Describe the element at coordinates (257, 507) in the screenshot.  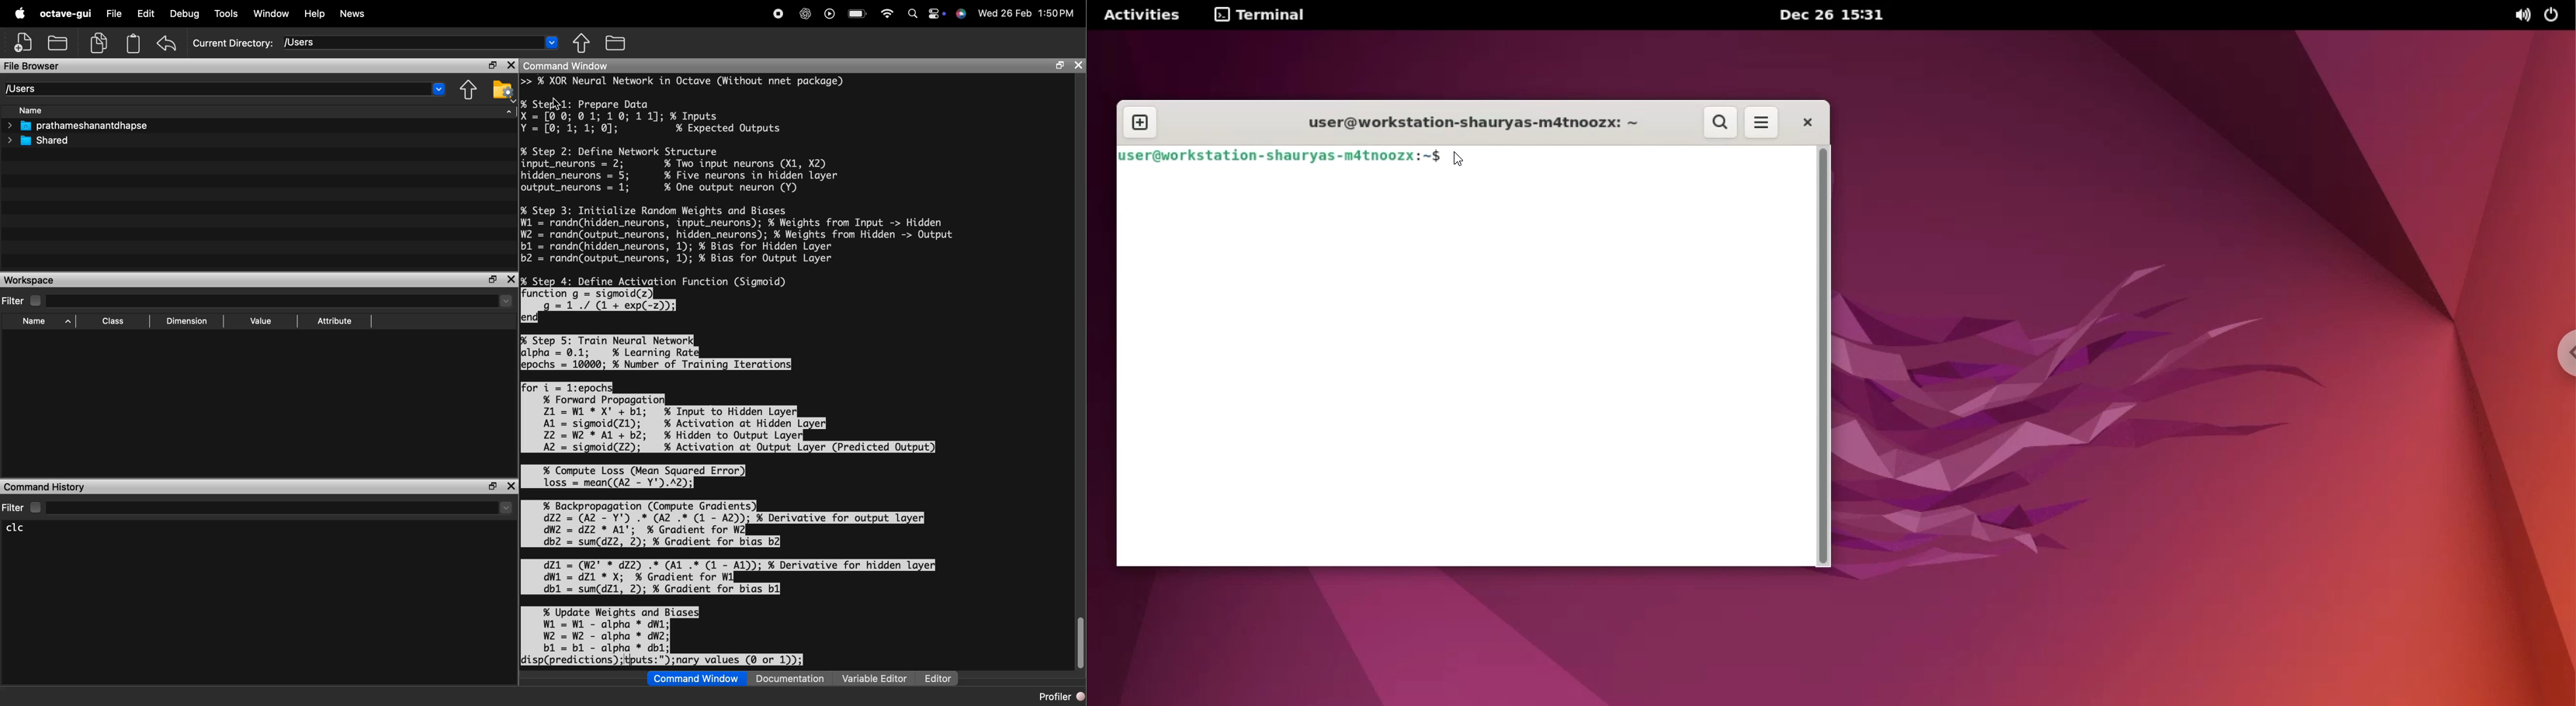
I see `Filter` at that location.